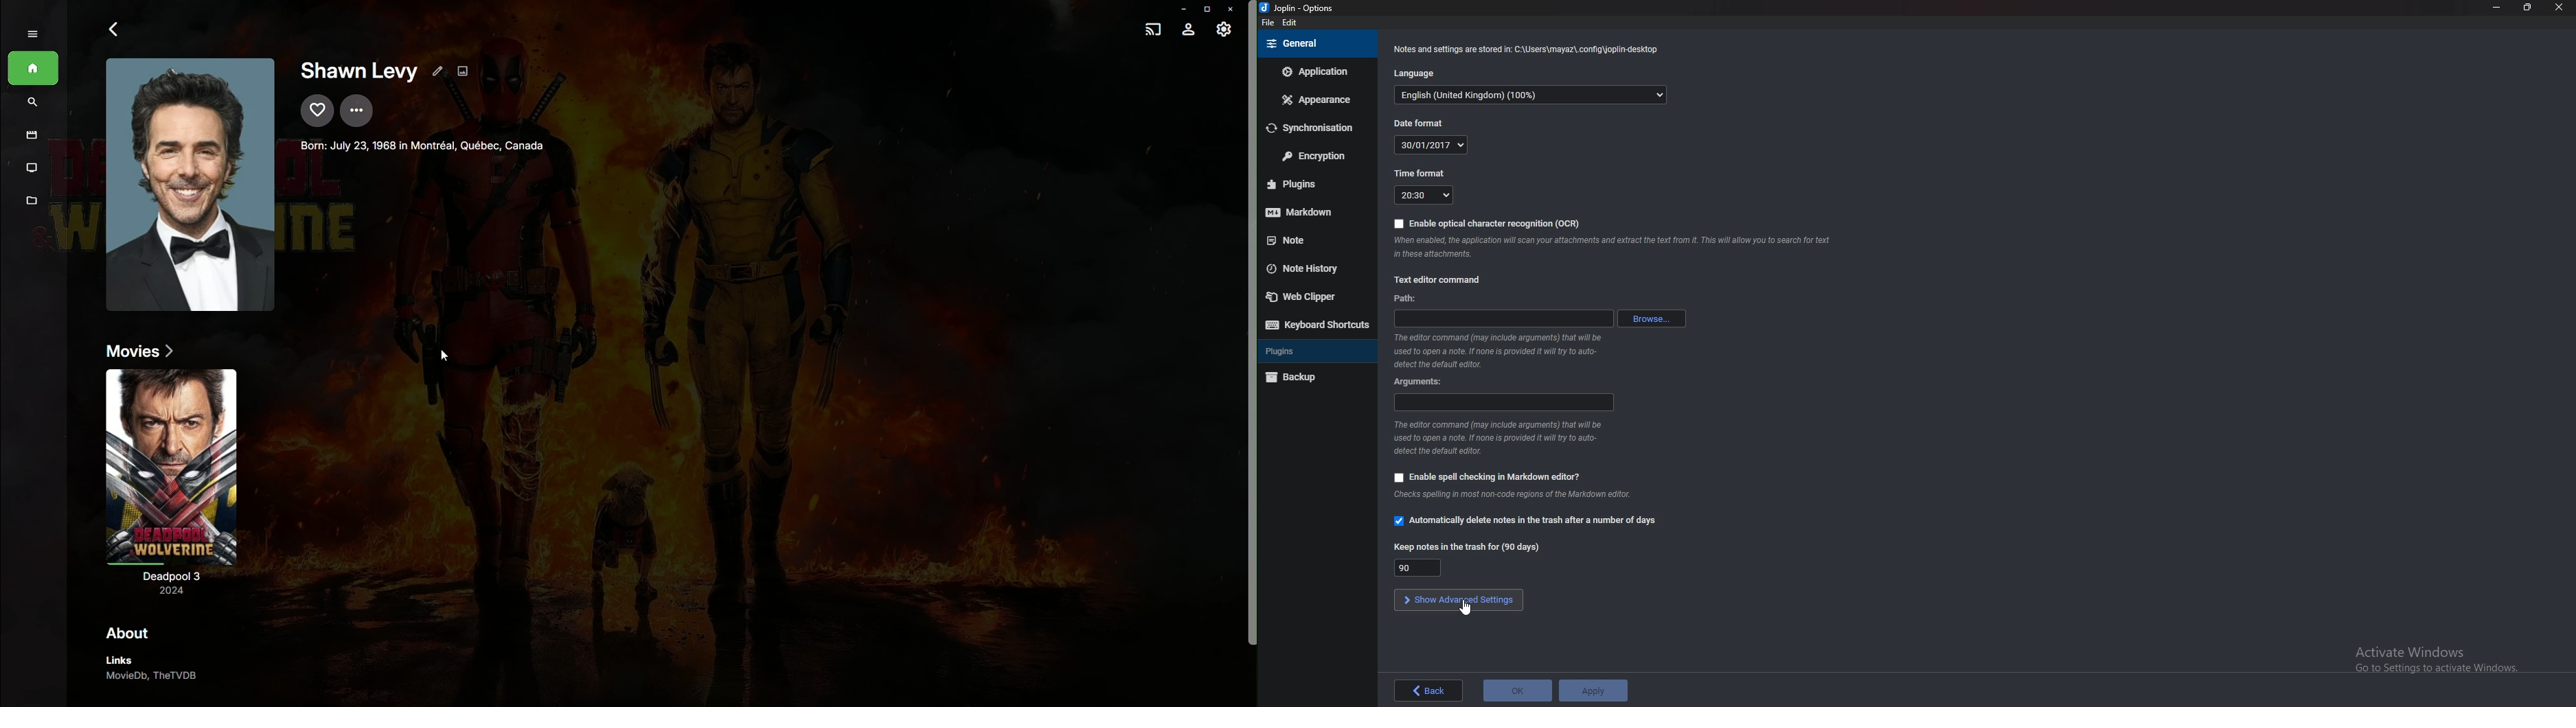 This screenshot has height=728, width=2576. What do you see at coordinates (1315, 325) in the screenshot?
I see `Keyboard shortcuts` at bounding box center [1315, 325].